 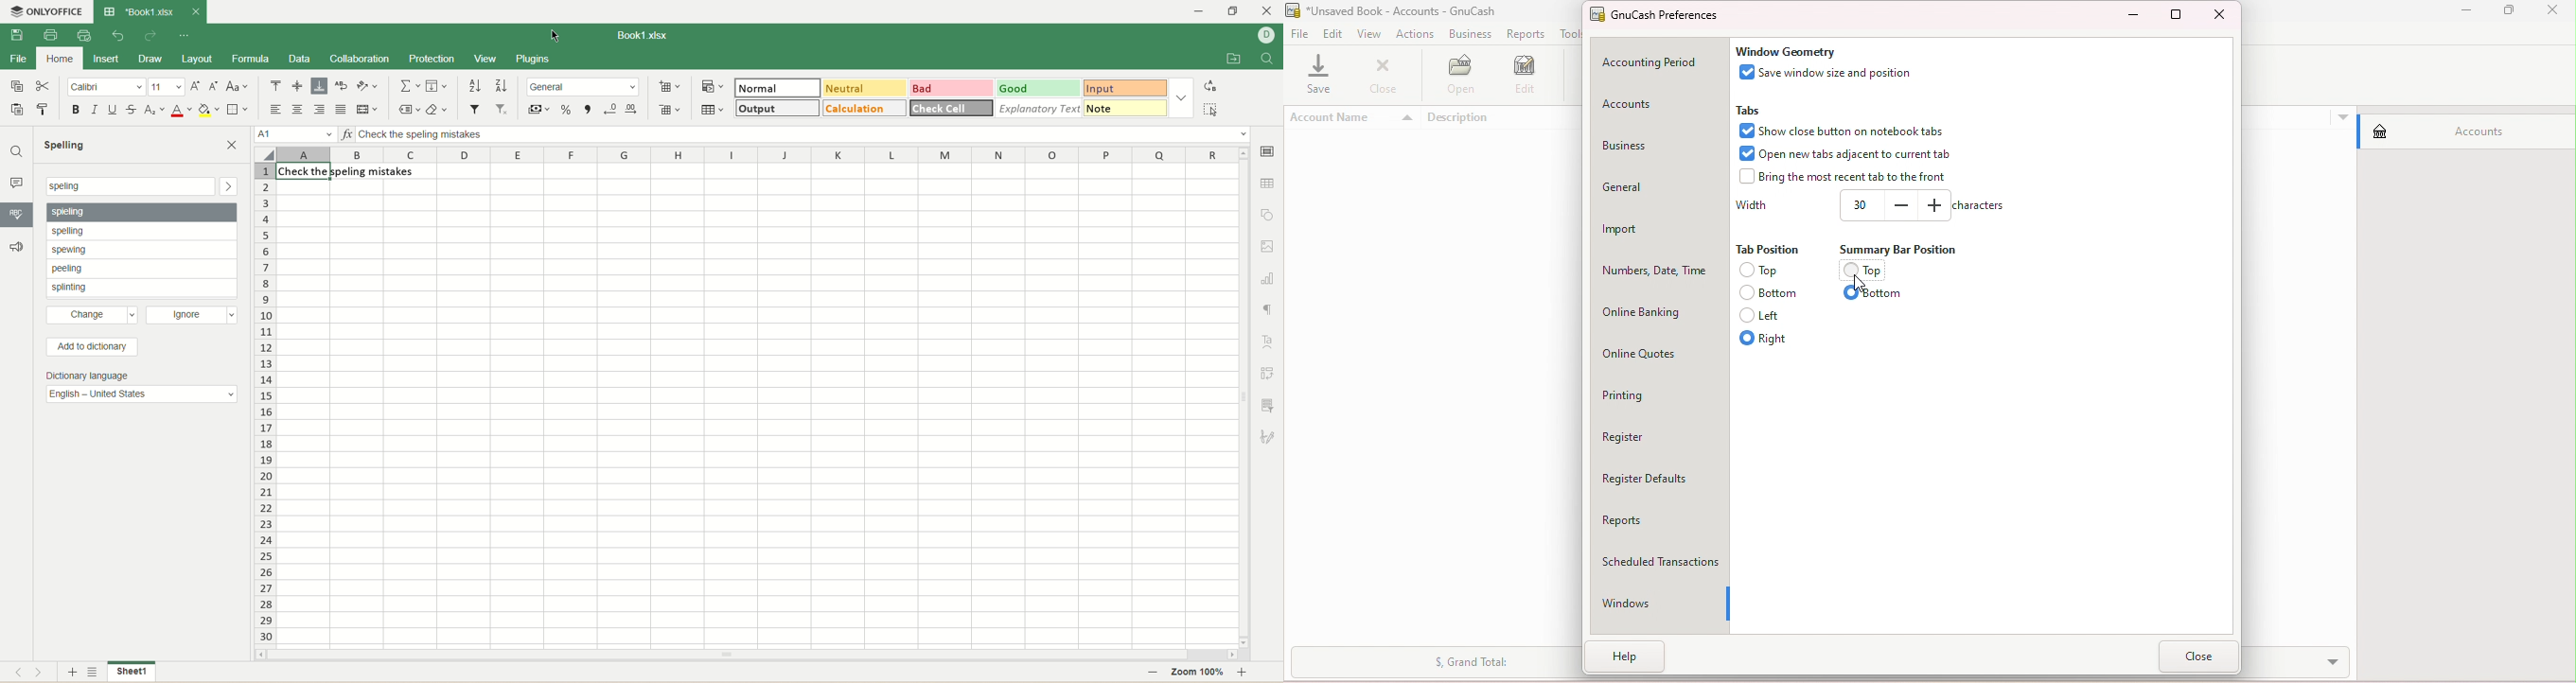 I want to click on change case, so click(x=237, y=88).